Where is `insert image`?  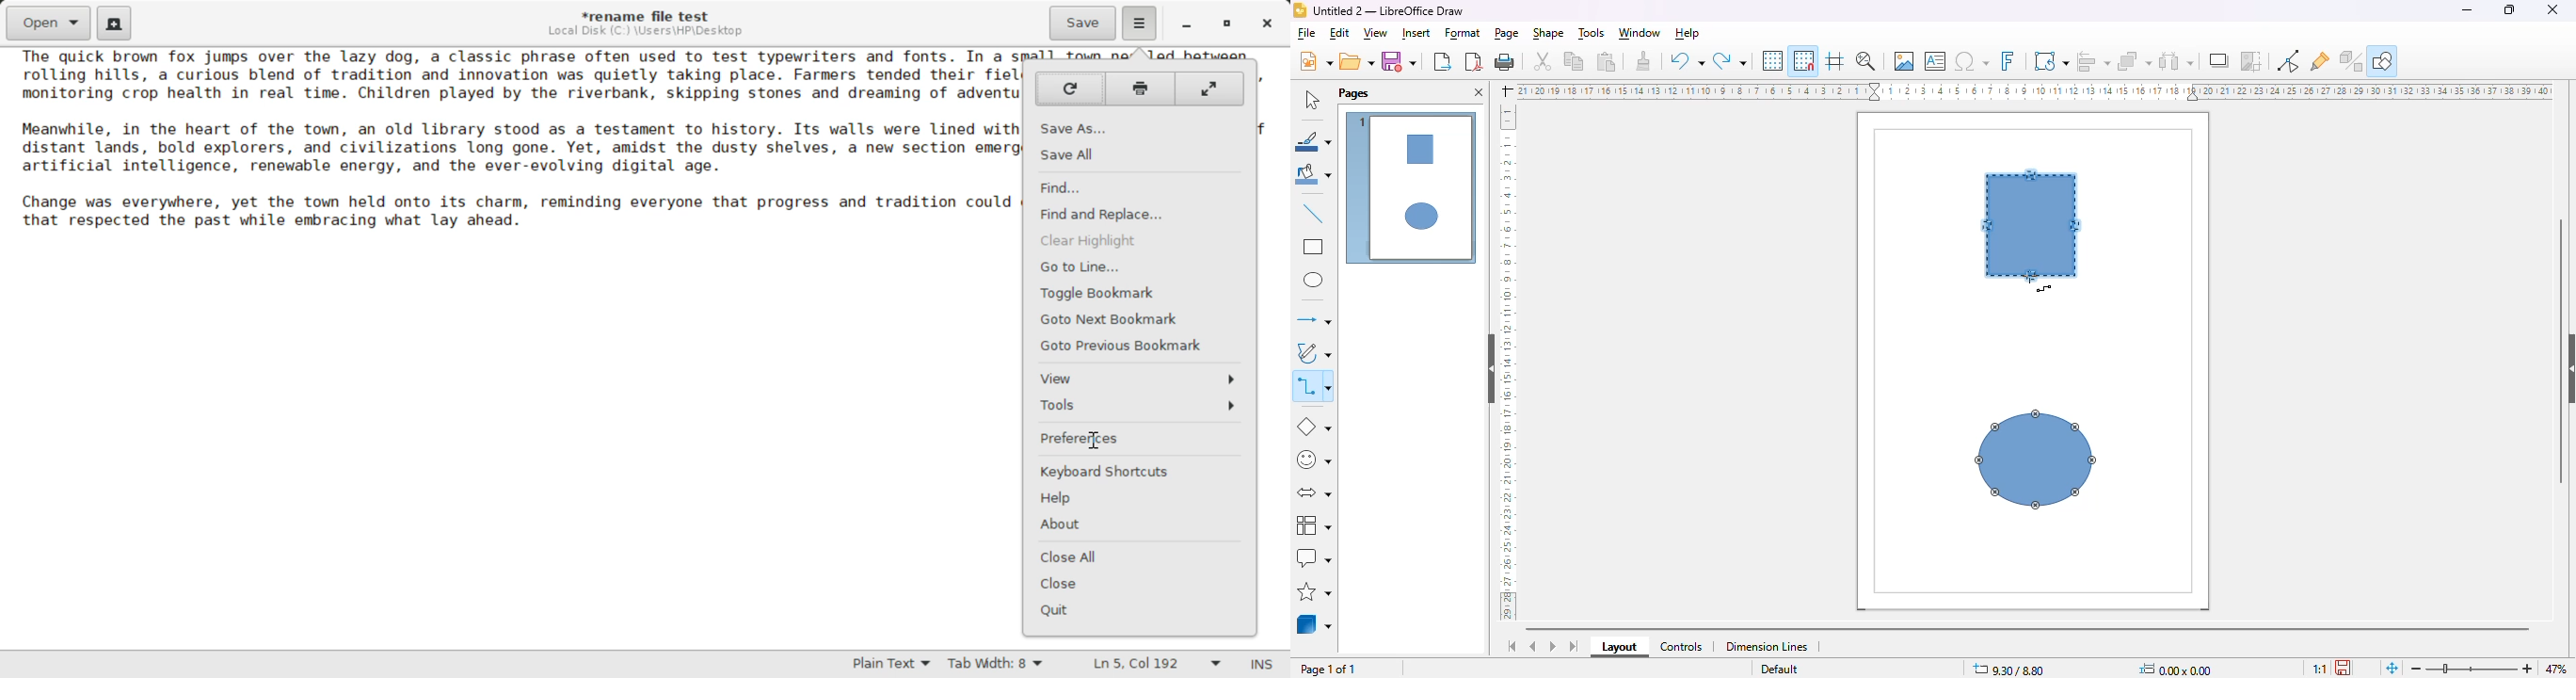 insert image is located at coordinates (1904, 60).